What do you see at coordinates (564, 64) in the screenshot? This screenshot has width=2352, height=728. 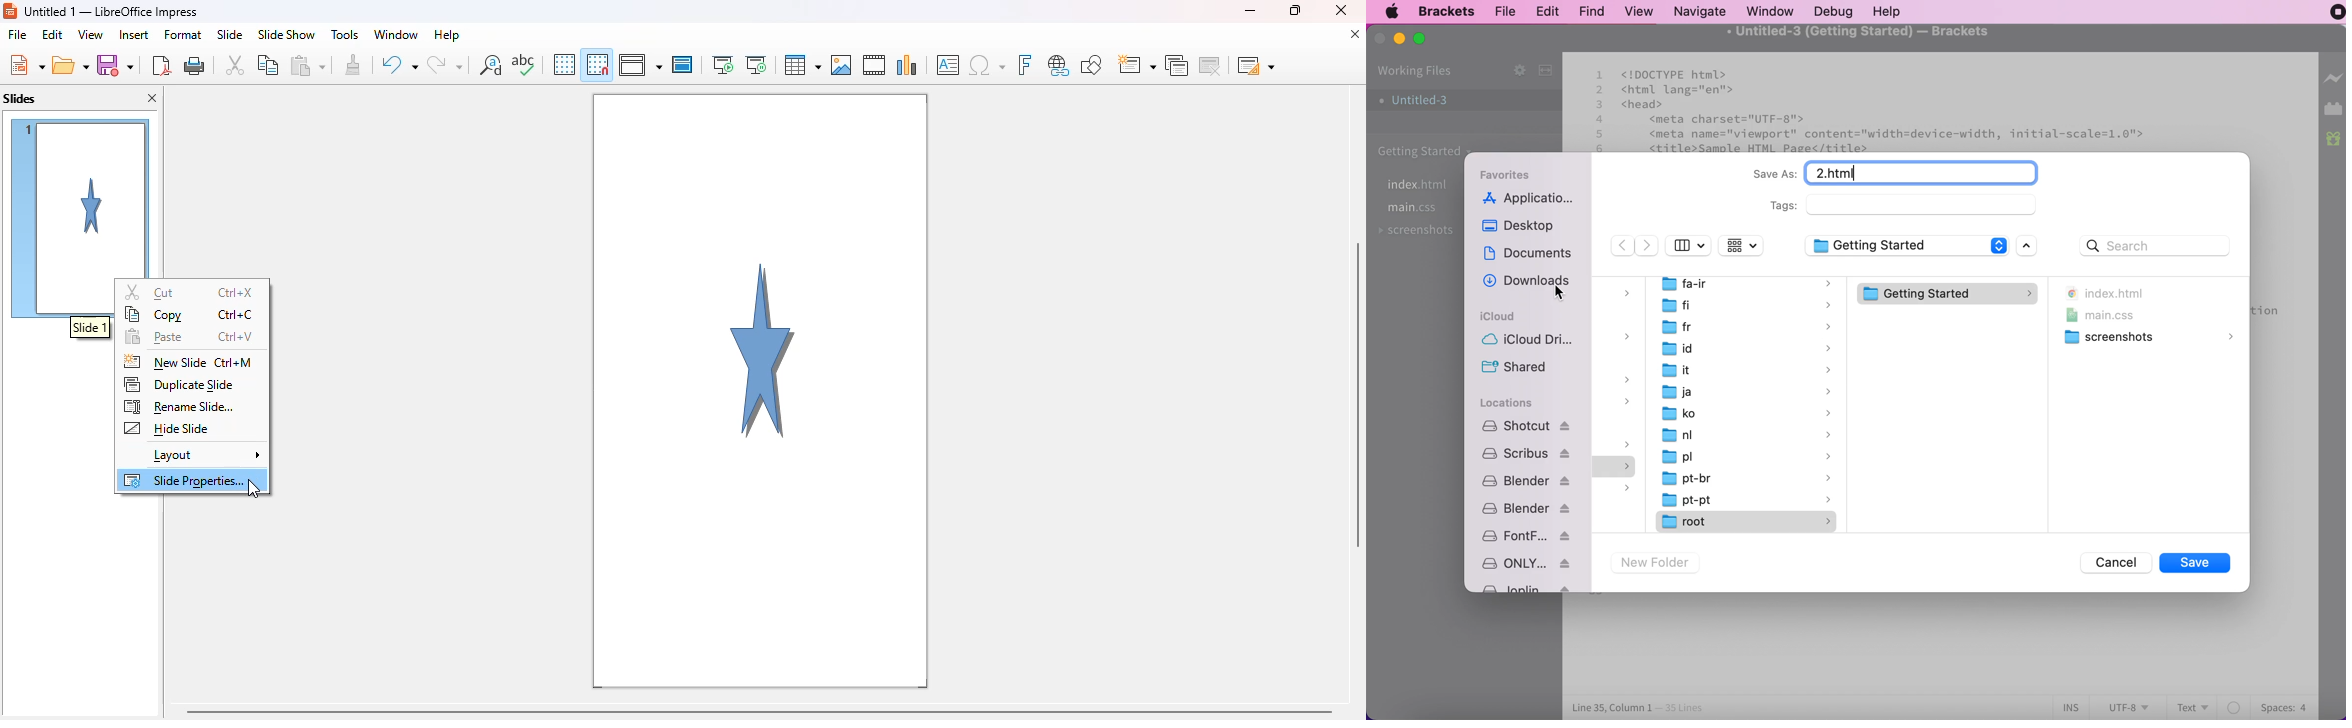 I see `display grid` at bounding box center [564, 64].